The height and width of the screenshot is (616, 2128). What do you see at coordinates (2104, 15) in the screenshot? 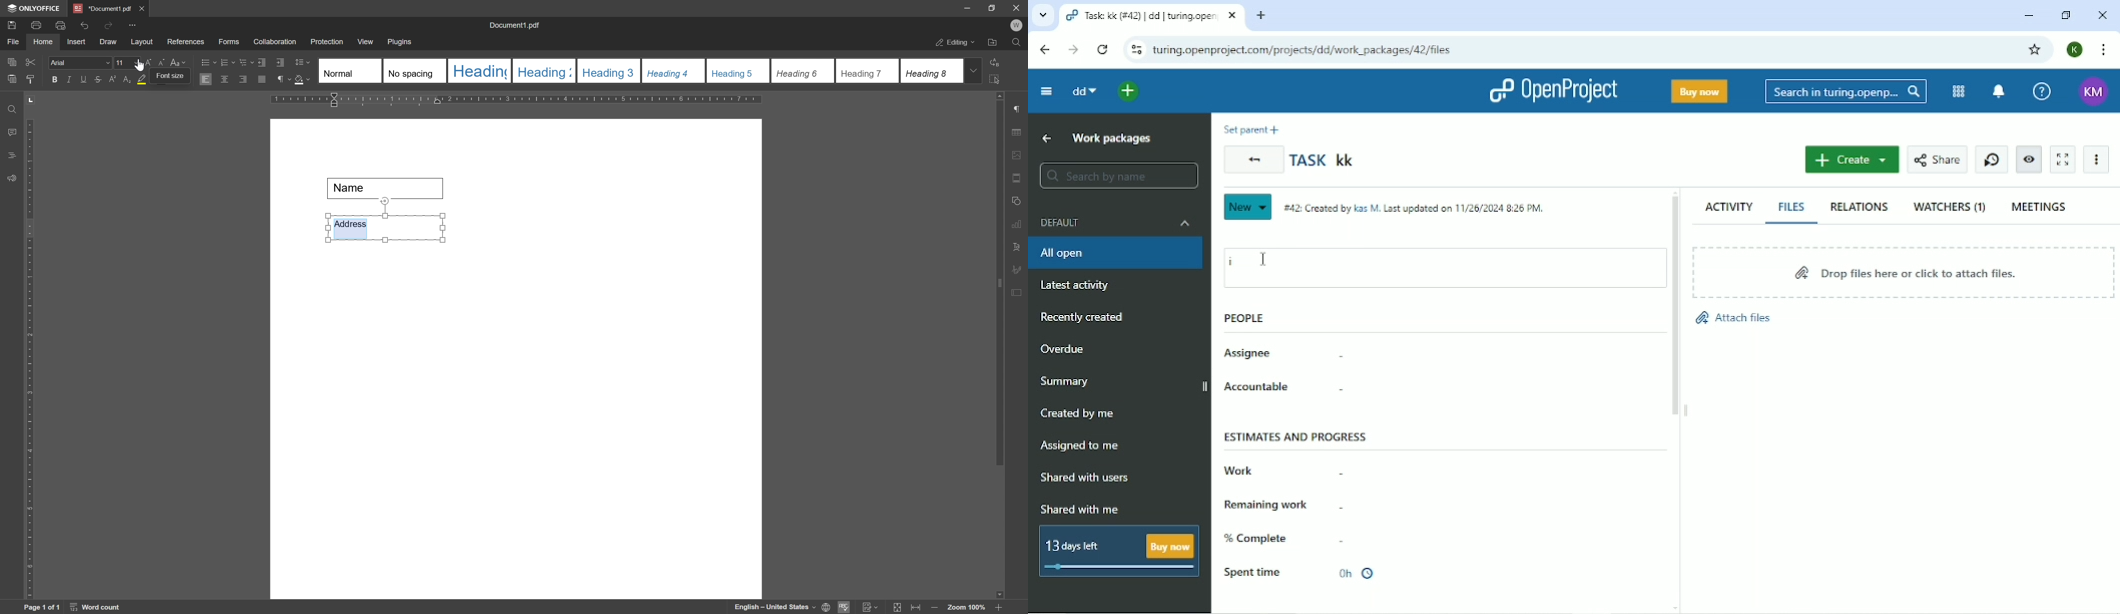
I see `Close` at bounding box center [2104, 15].